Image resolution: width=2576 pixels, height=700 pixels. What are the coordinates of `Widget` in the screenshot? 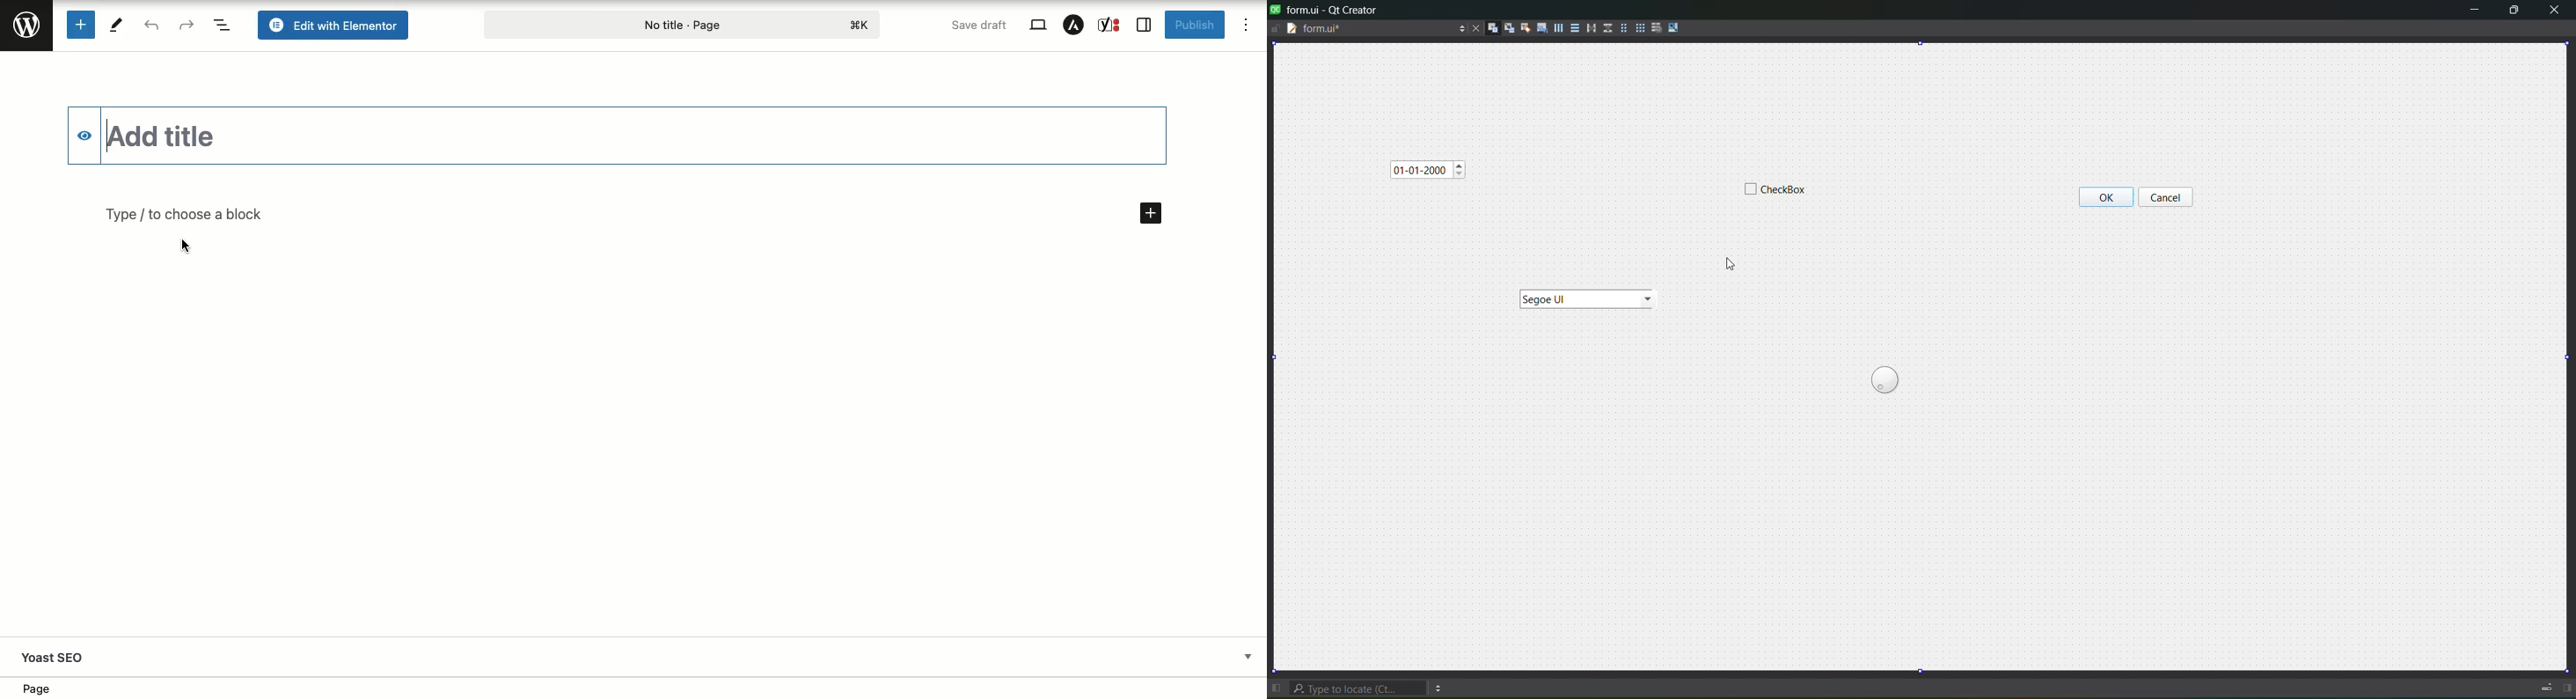 It's located at (2129, 199).